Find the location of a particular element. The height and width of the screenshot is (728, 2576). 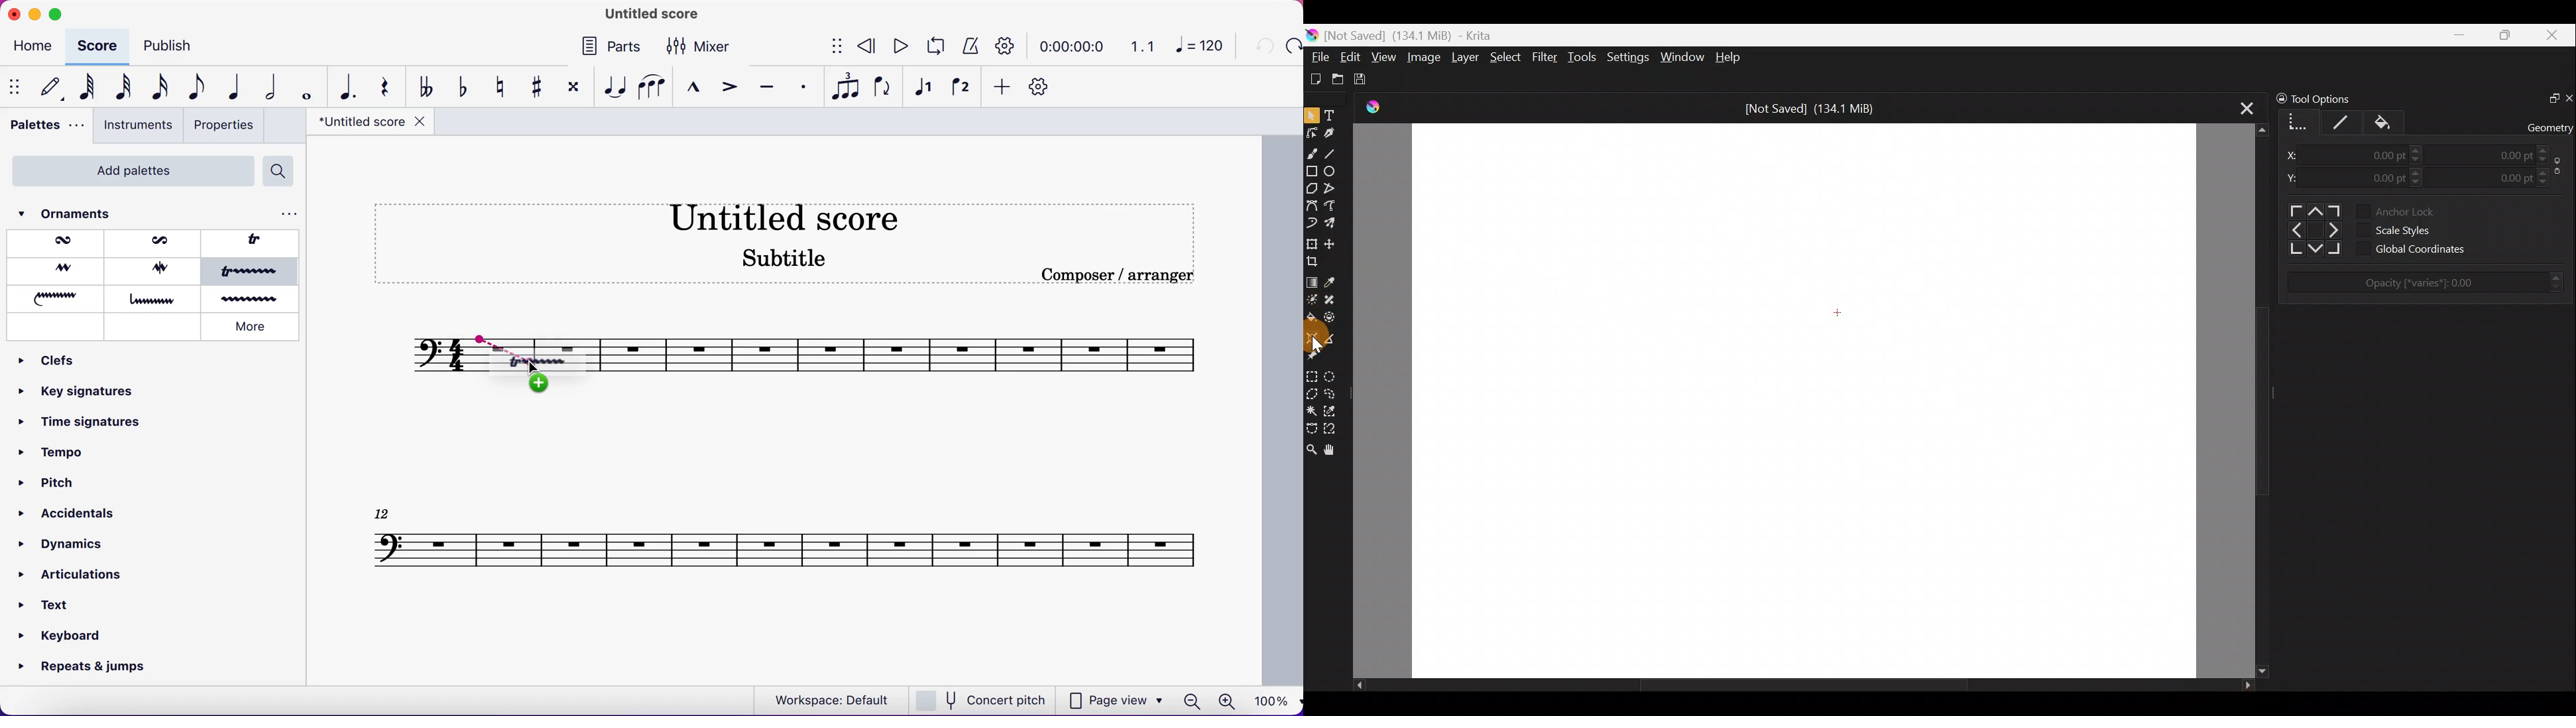

slur is located at coordinates (652, 87).